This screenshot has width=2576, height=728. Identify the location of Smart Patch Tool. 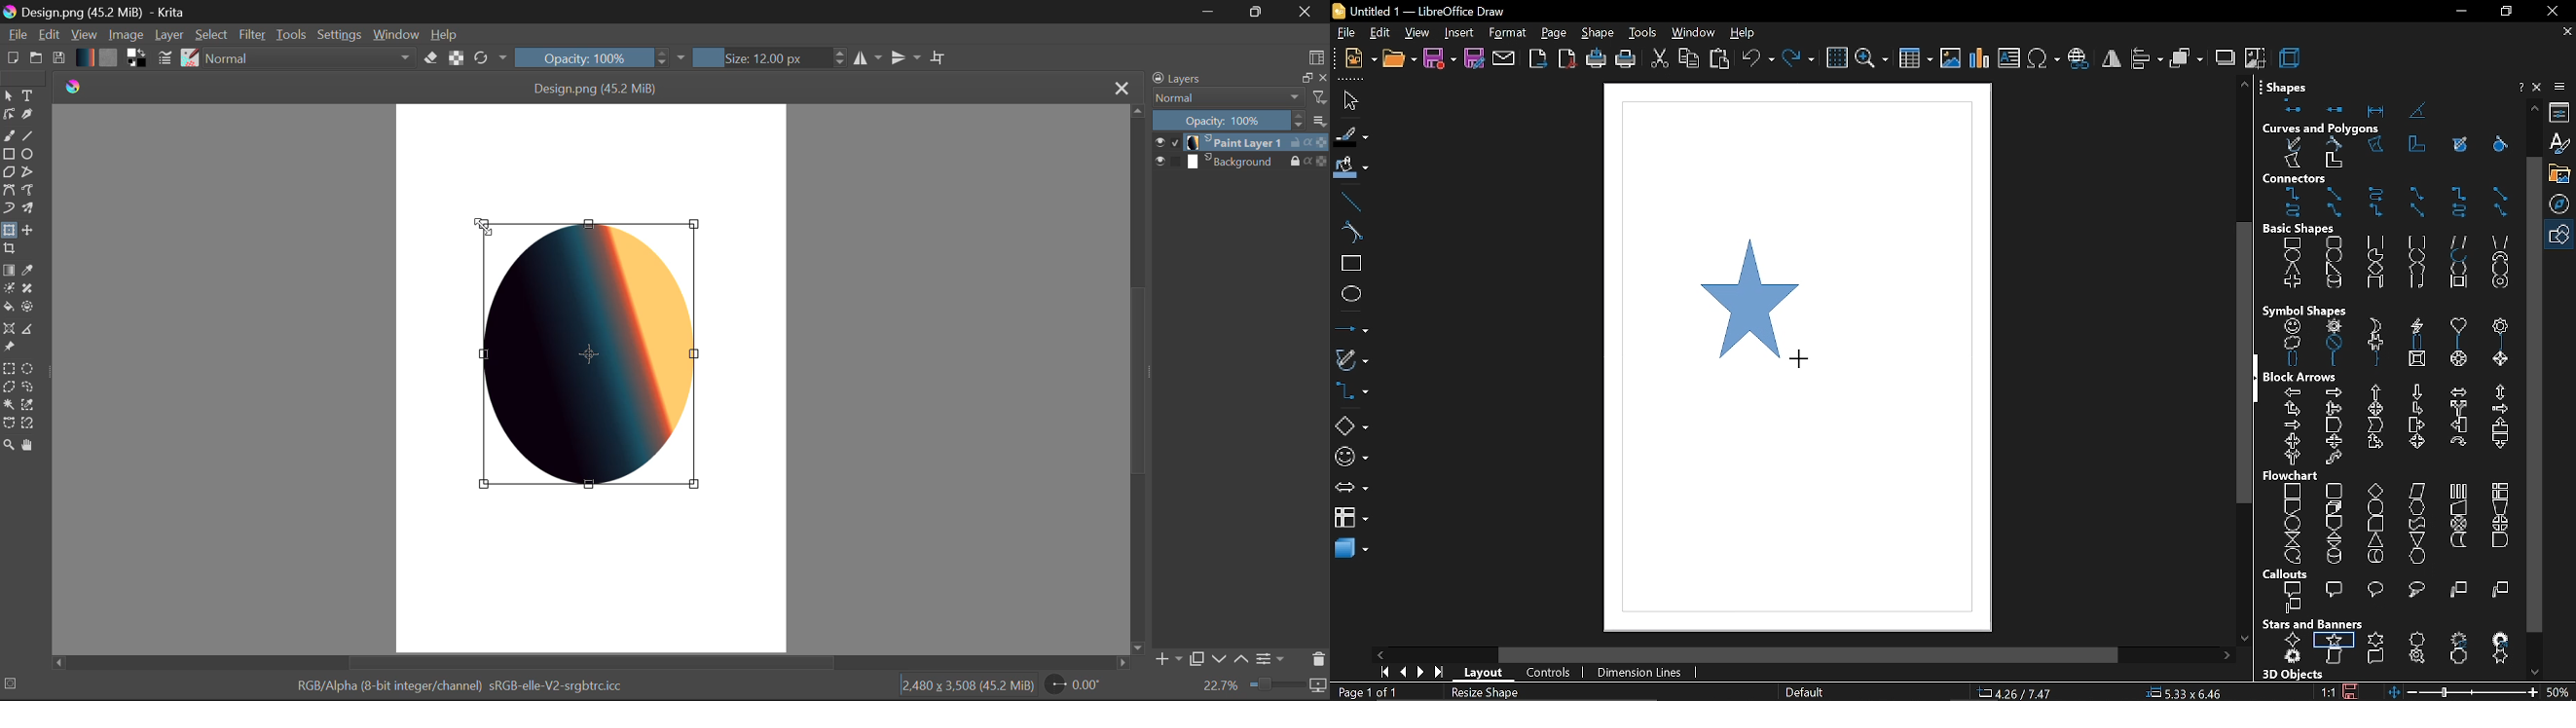
(28, 288).